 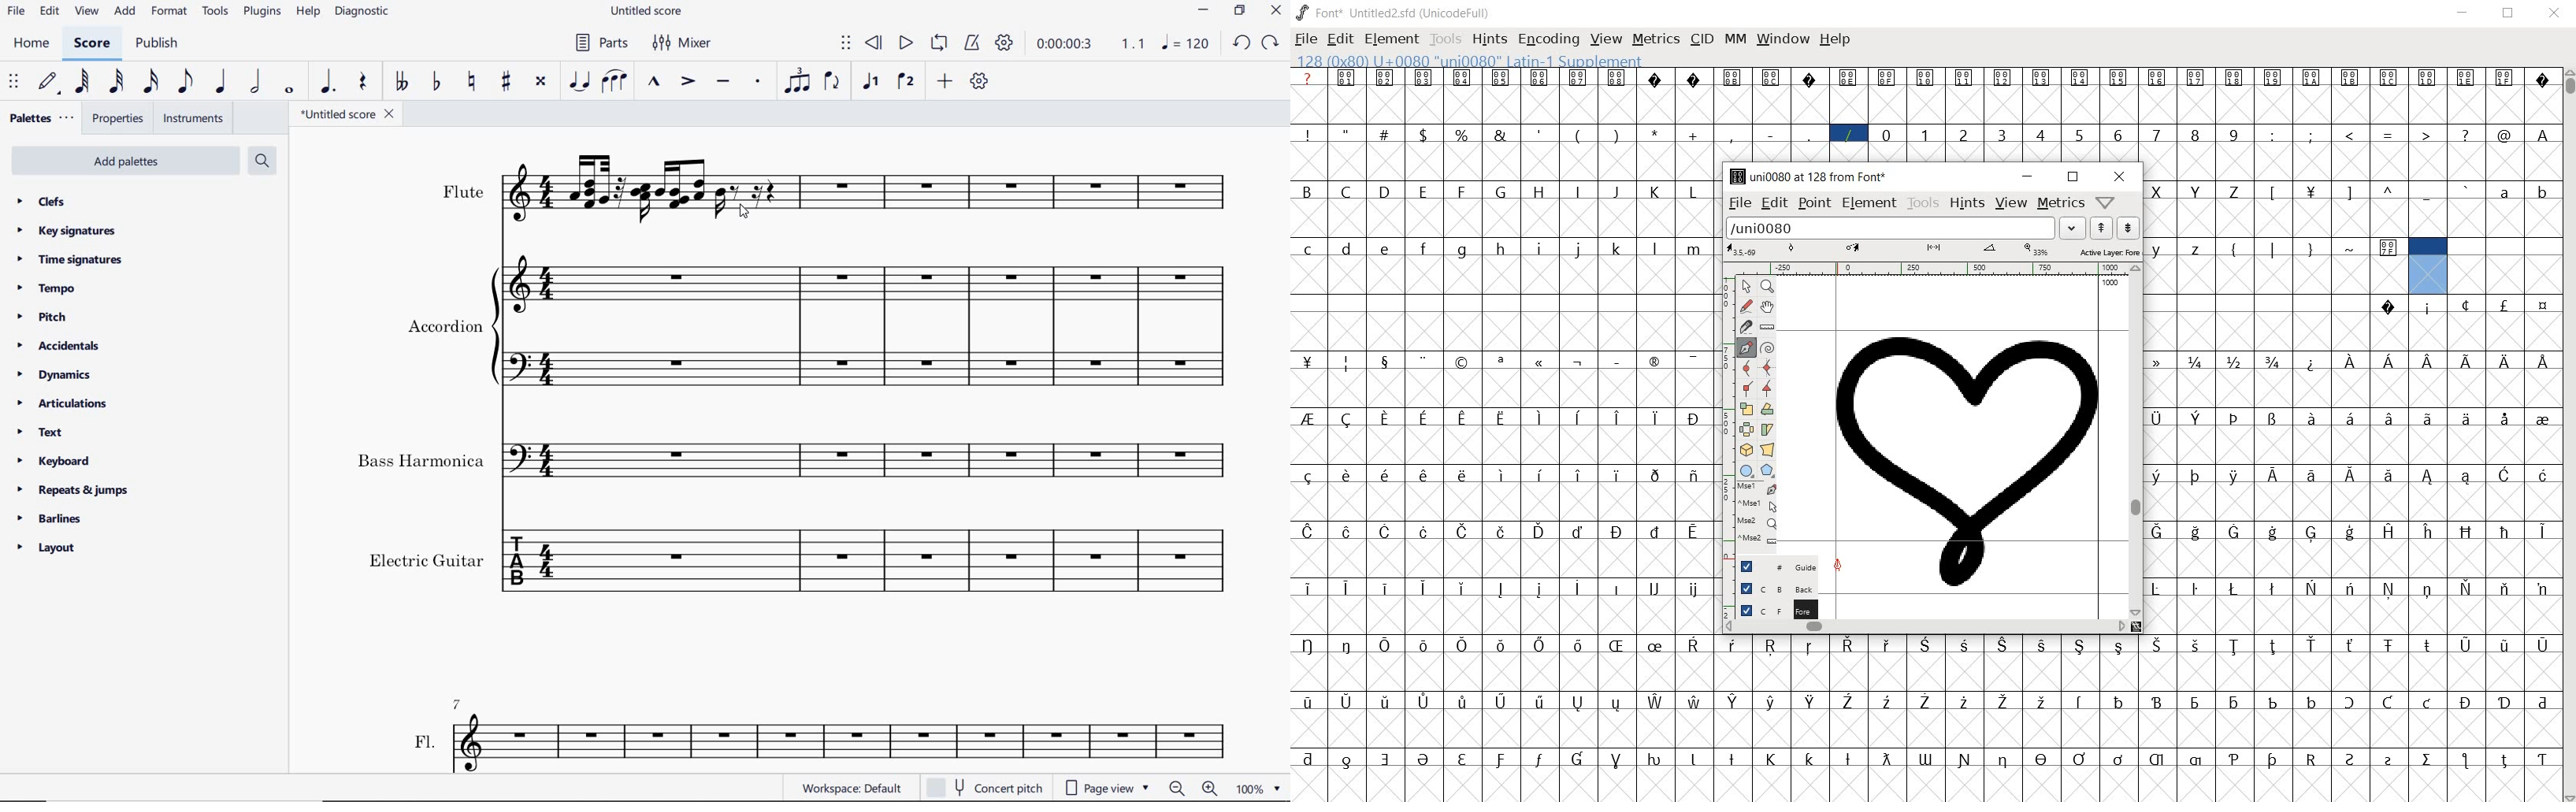 What do you see at coordinates (1781, 39) in the screenshot?
I see `WINDOW` at bounding box center [1781, 39].